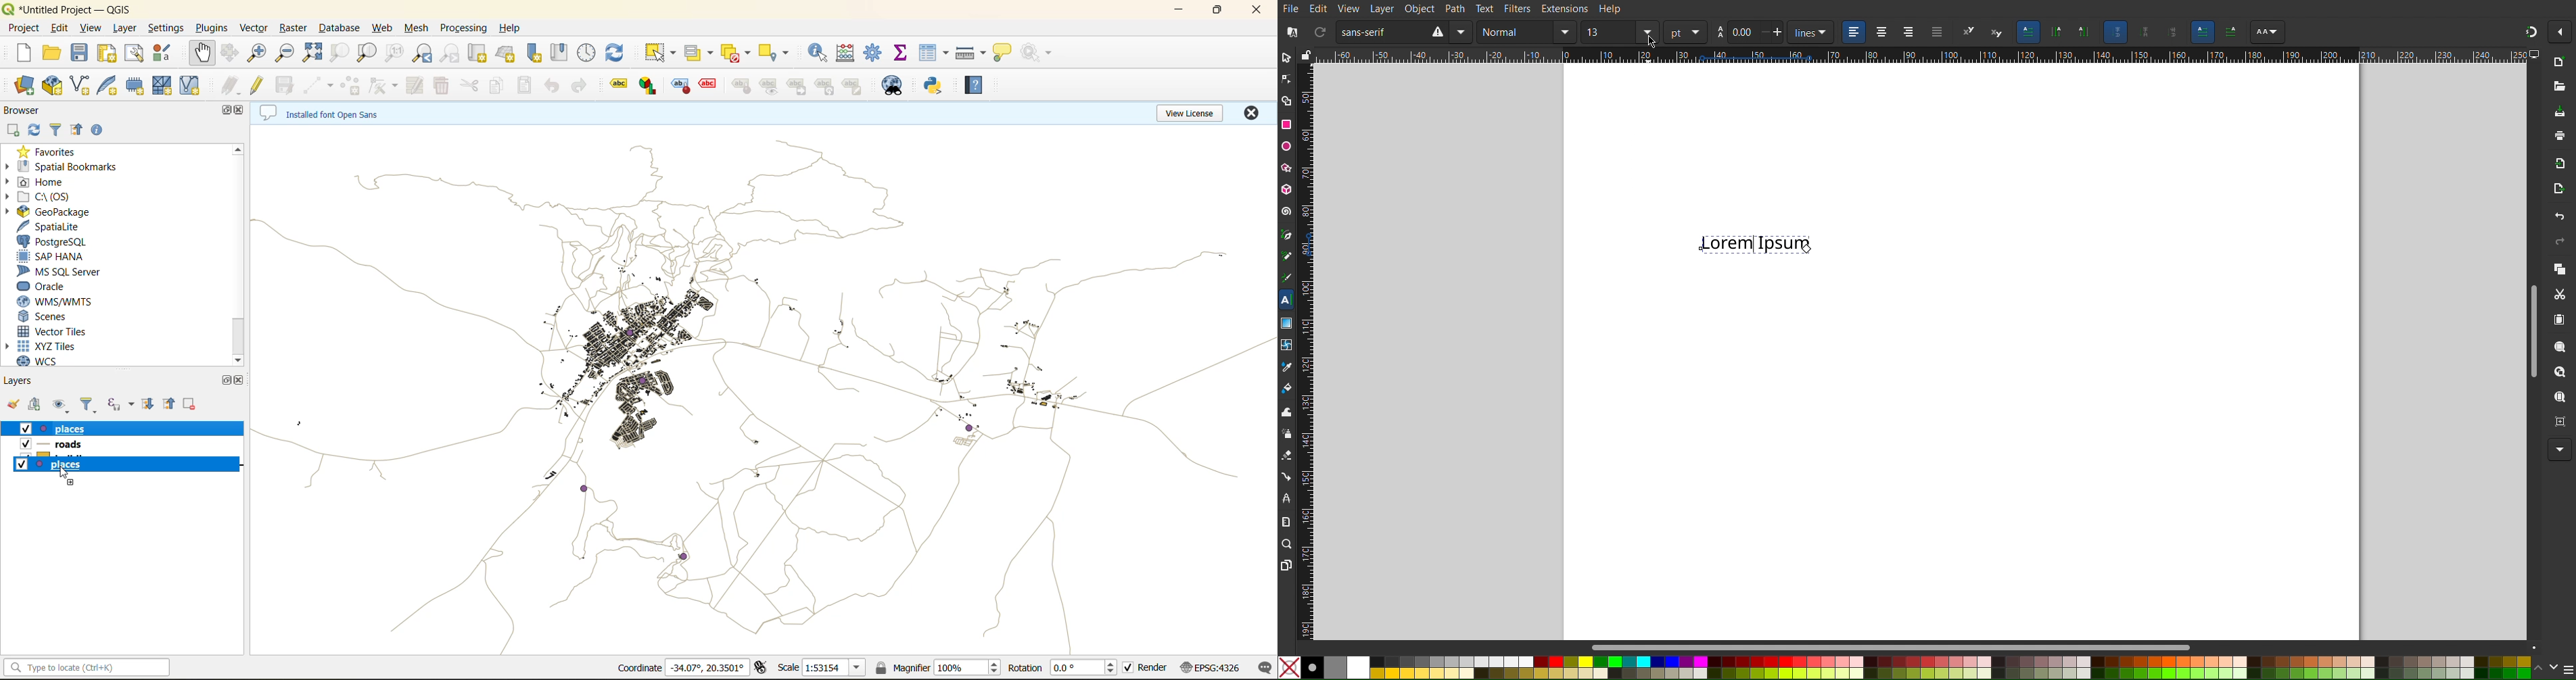  What do you see at coordinates (56, 195) in the screenshot?
I see `c\:os` at bounding box center [56, 195].